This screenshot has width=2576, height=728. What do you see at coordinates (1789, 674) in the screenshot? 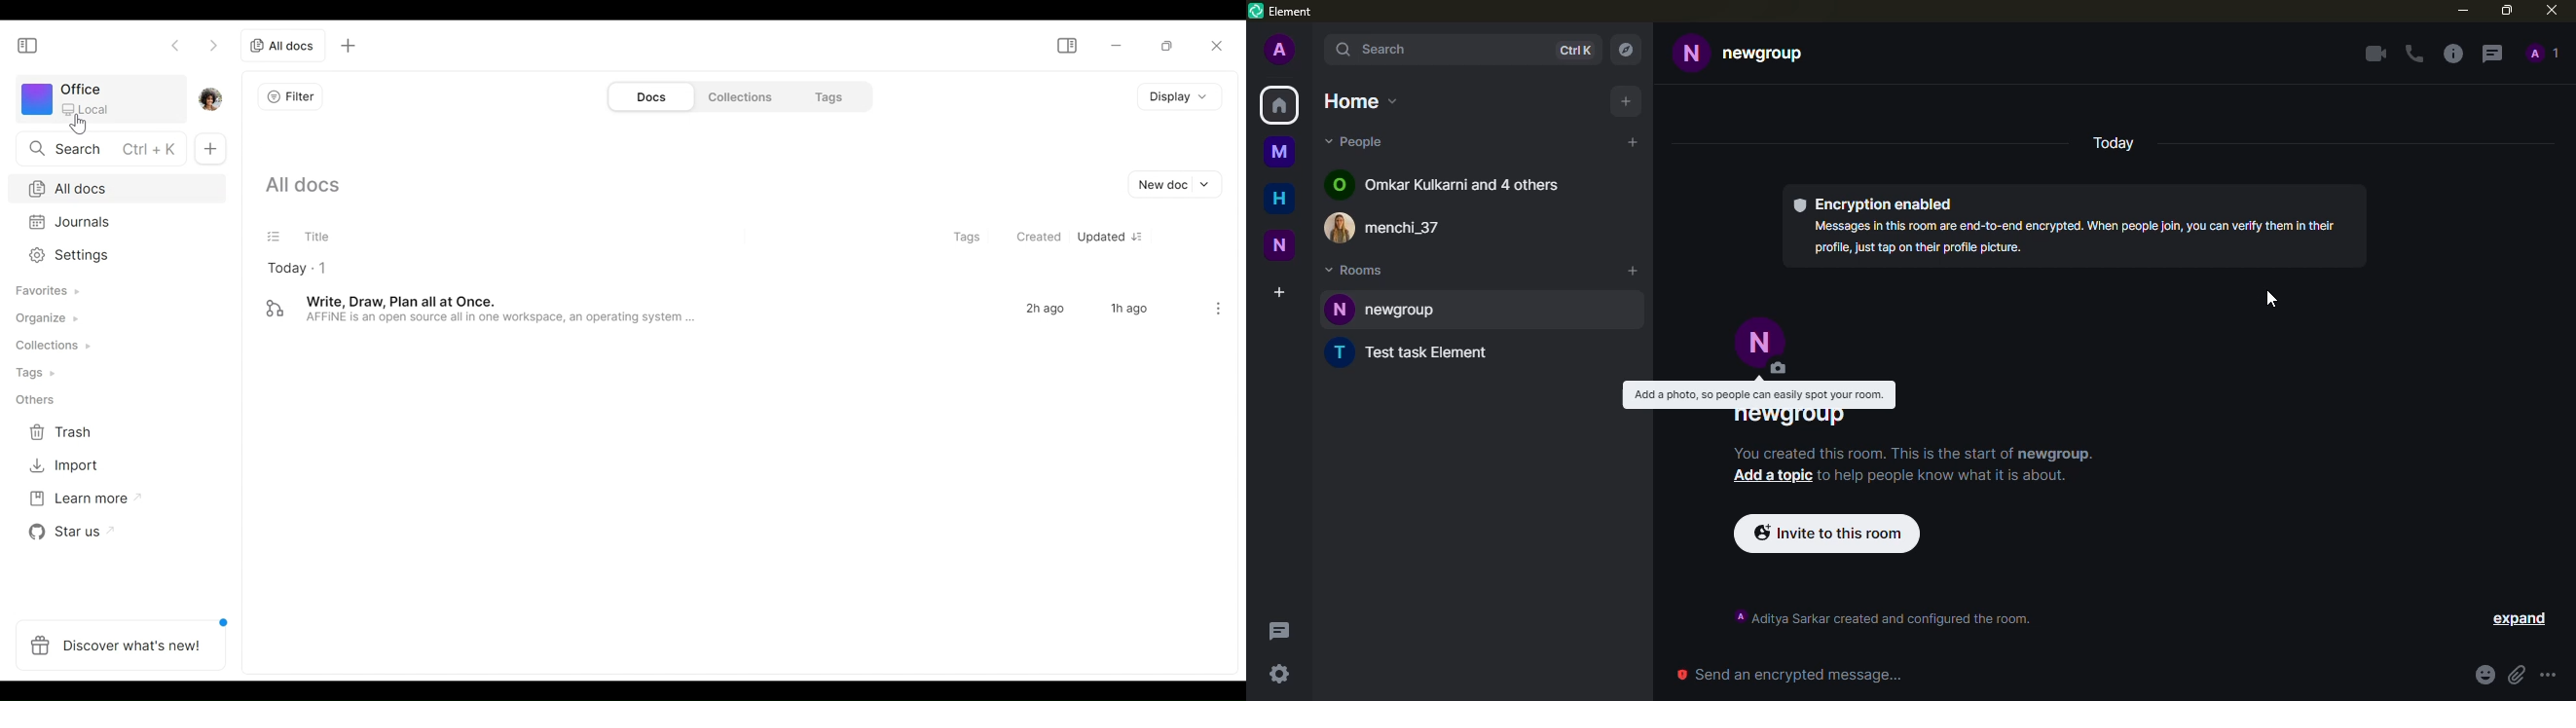
I see `Send an encrypted message...` at bounding box center [1789, 674].